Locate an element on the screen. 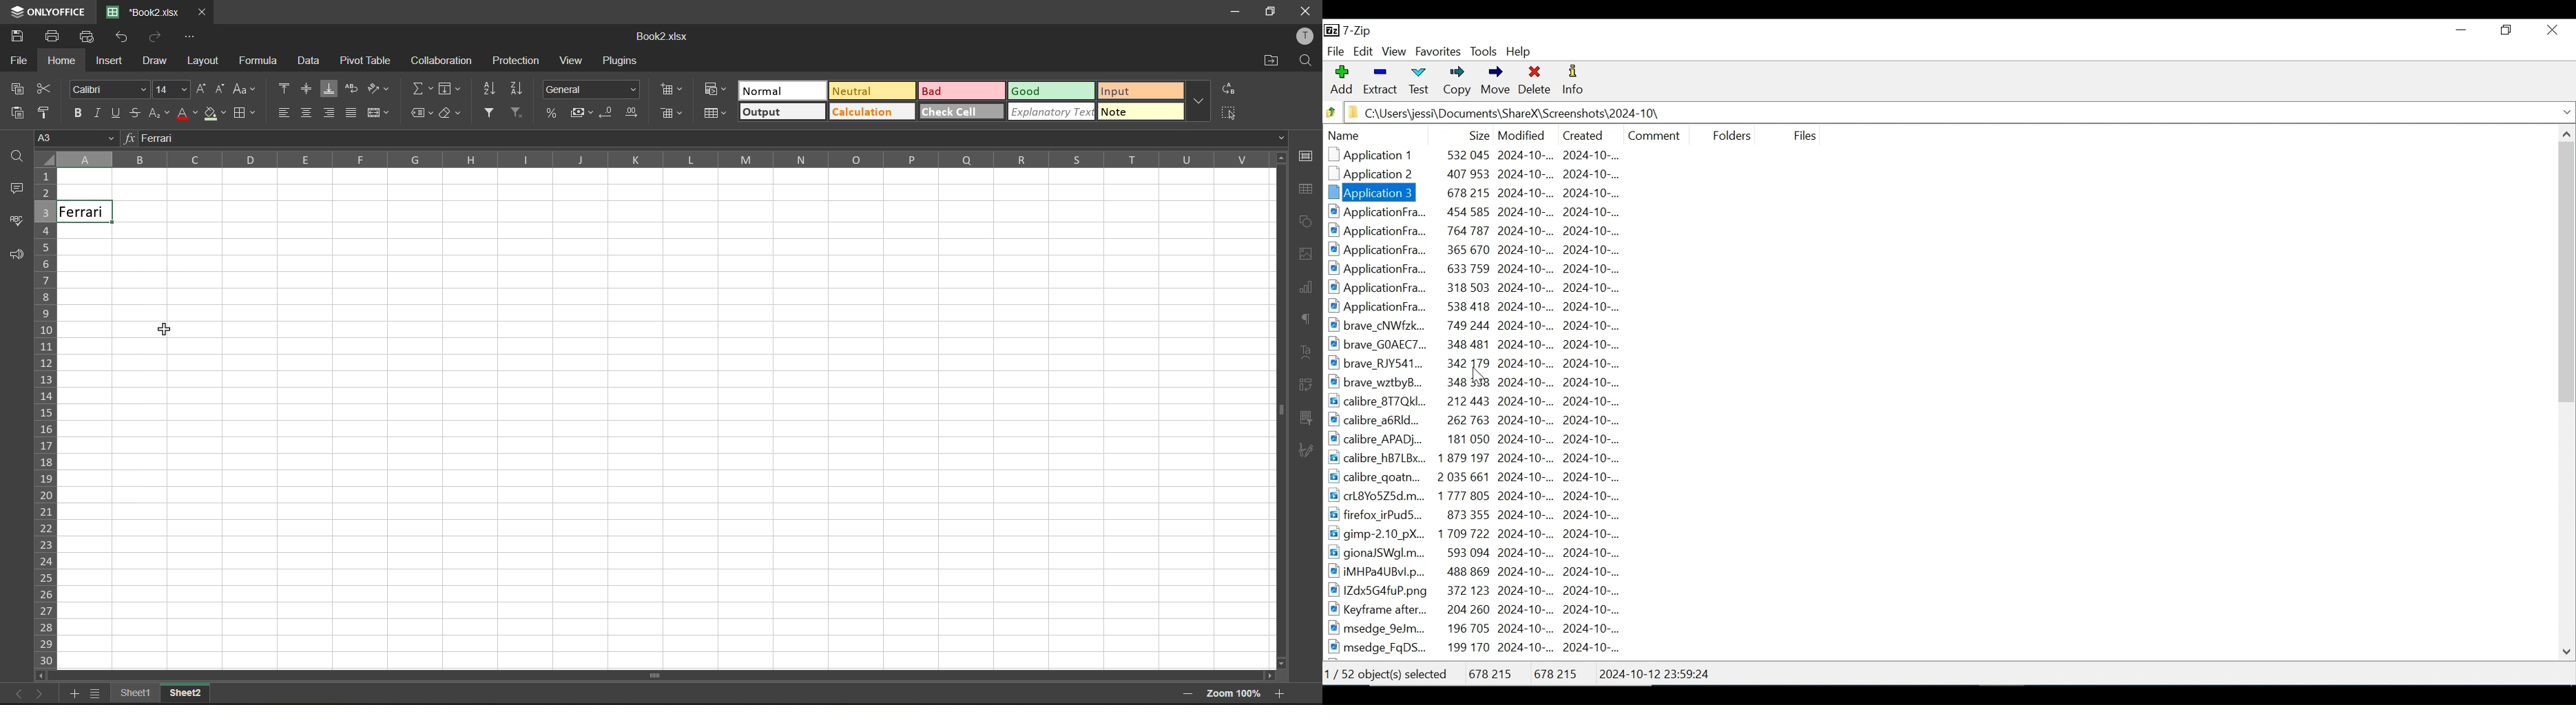 The width and height of the screenshot is (2576, 728). insert is located at coordinates (105, 61).